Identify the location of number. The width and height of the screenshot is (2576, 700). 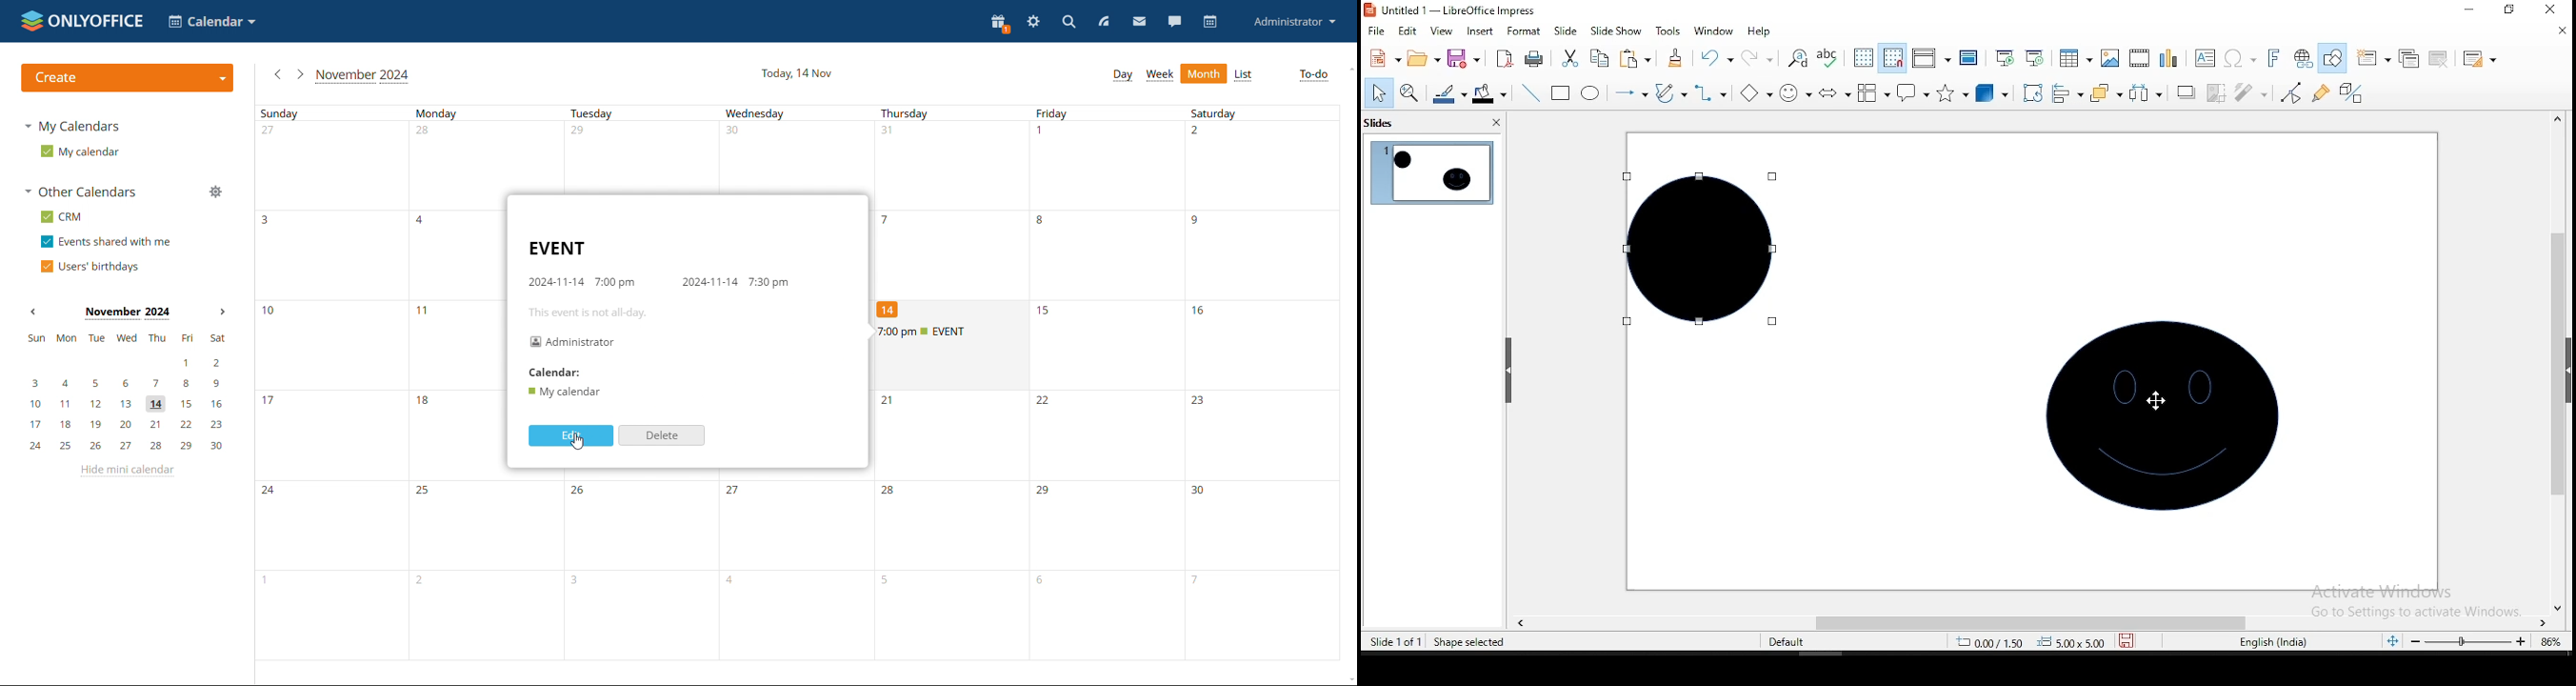
(426, 313).